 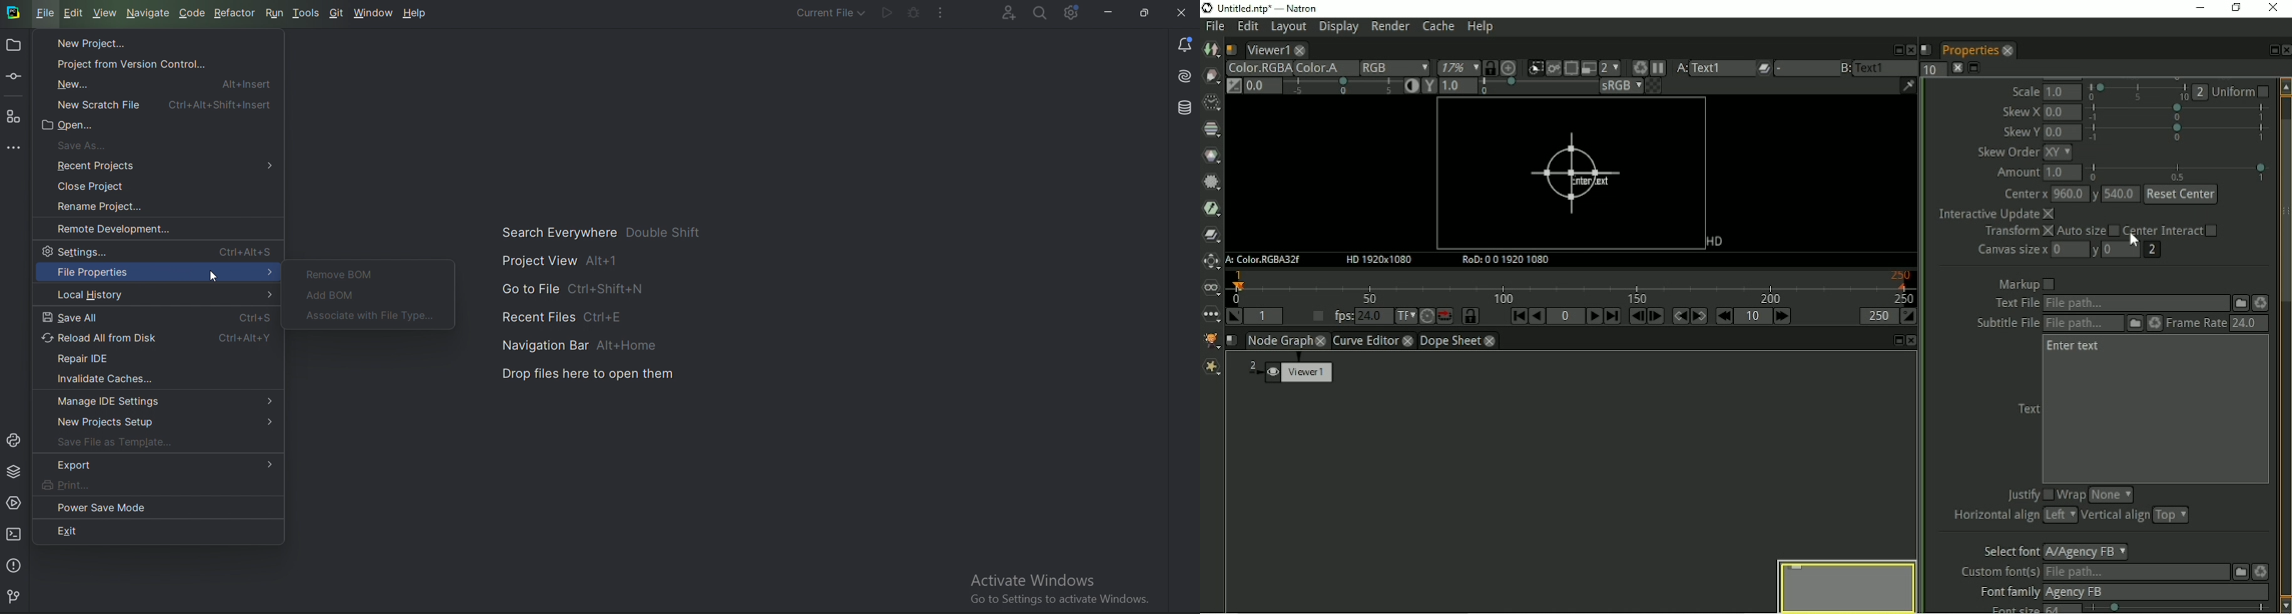 I want to click on Rename project, so click(x=110, y=207).